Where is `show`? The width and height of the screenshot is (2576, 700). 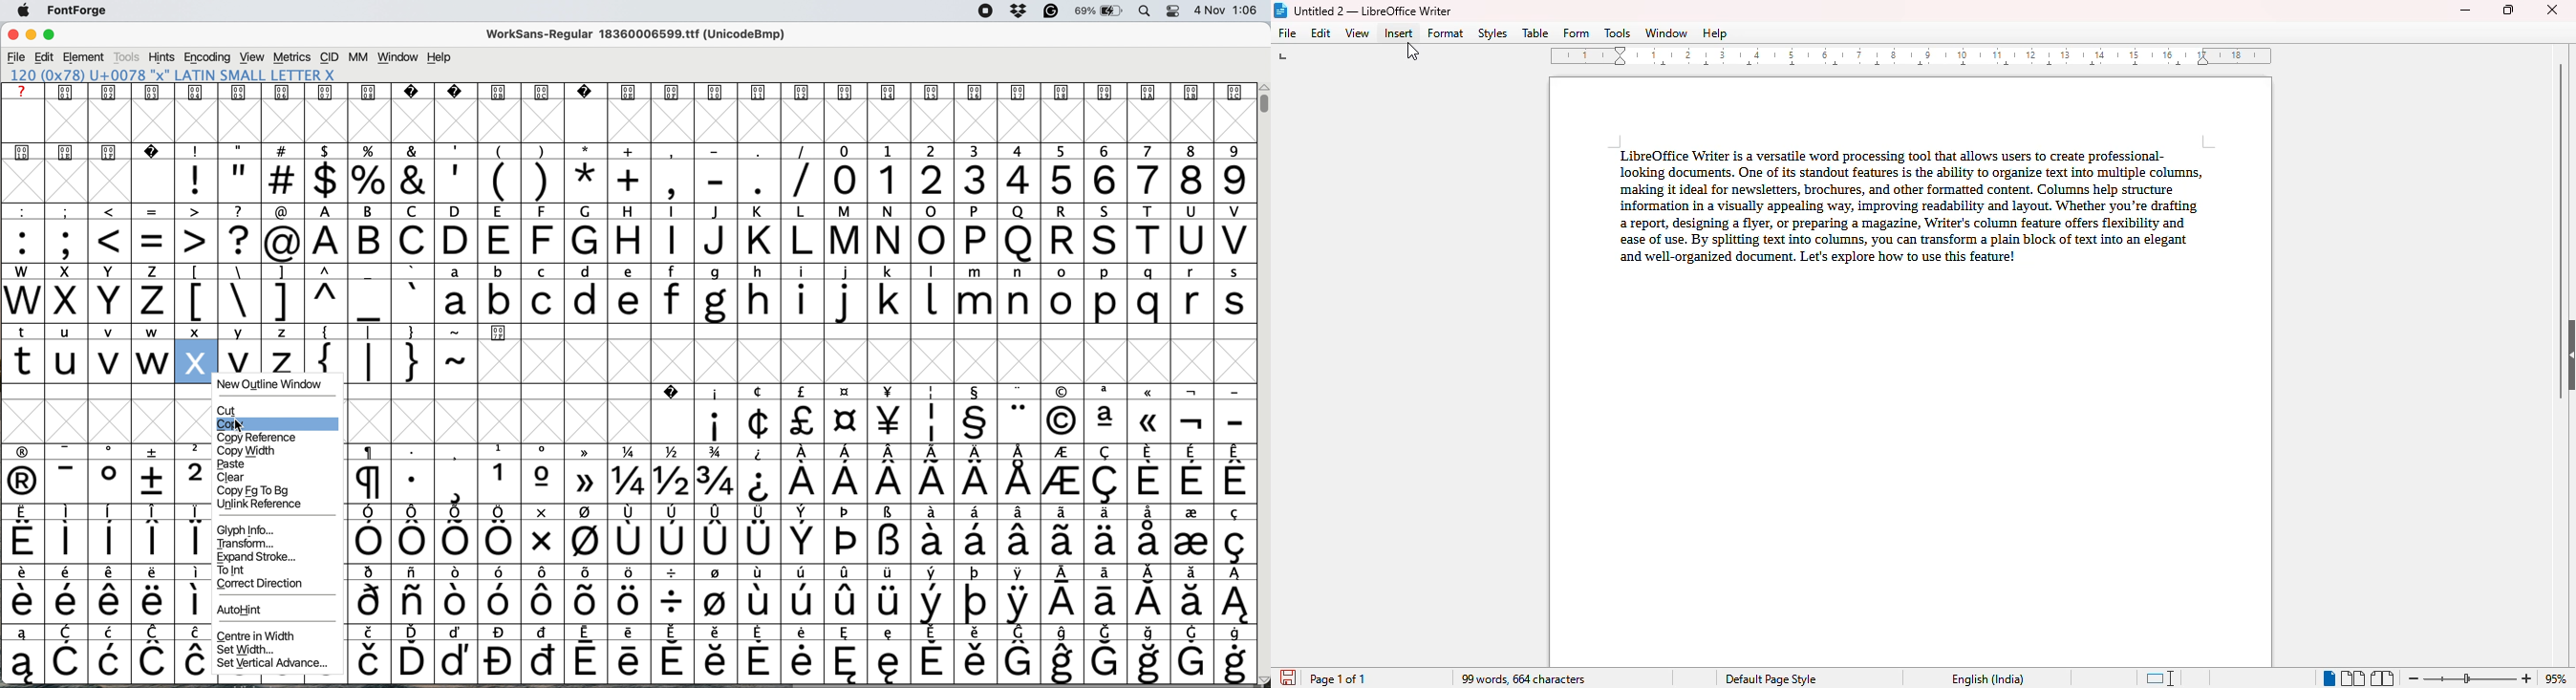
show is located at coordinates (2567, 355).